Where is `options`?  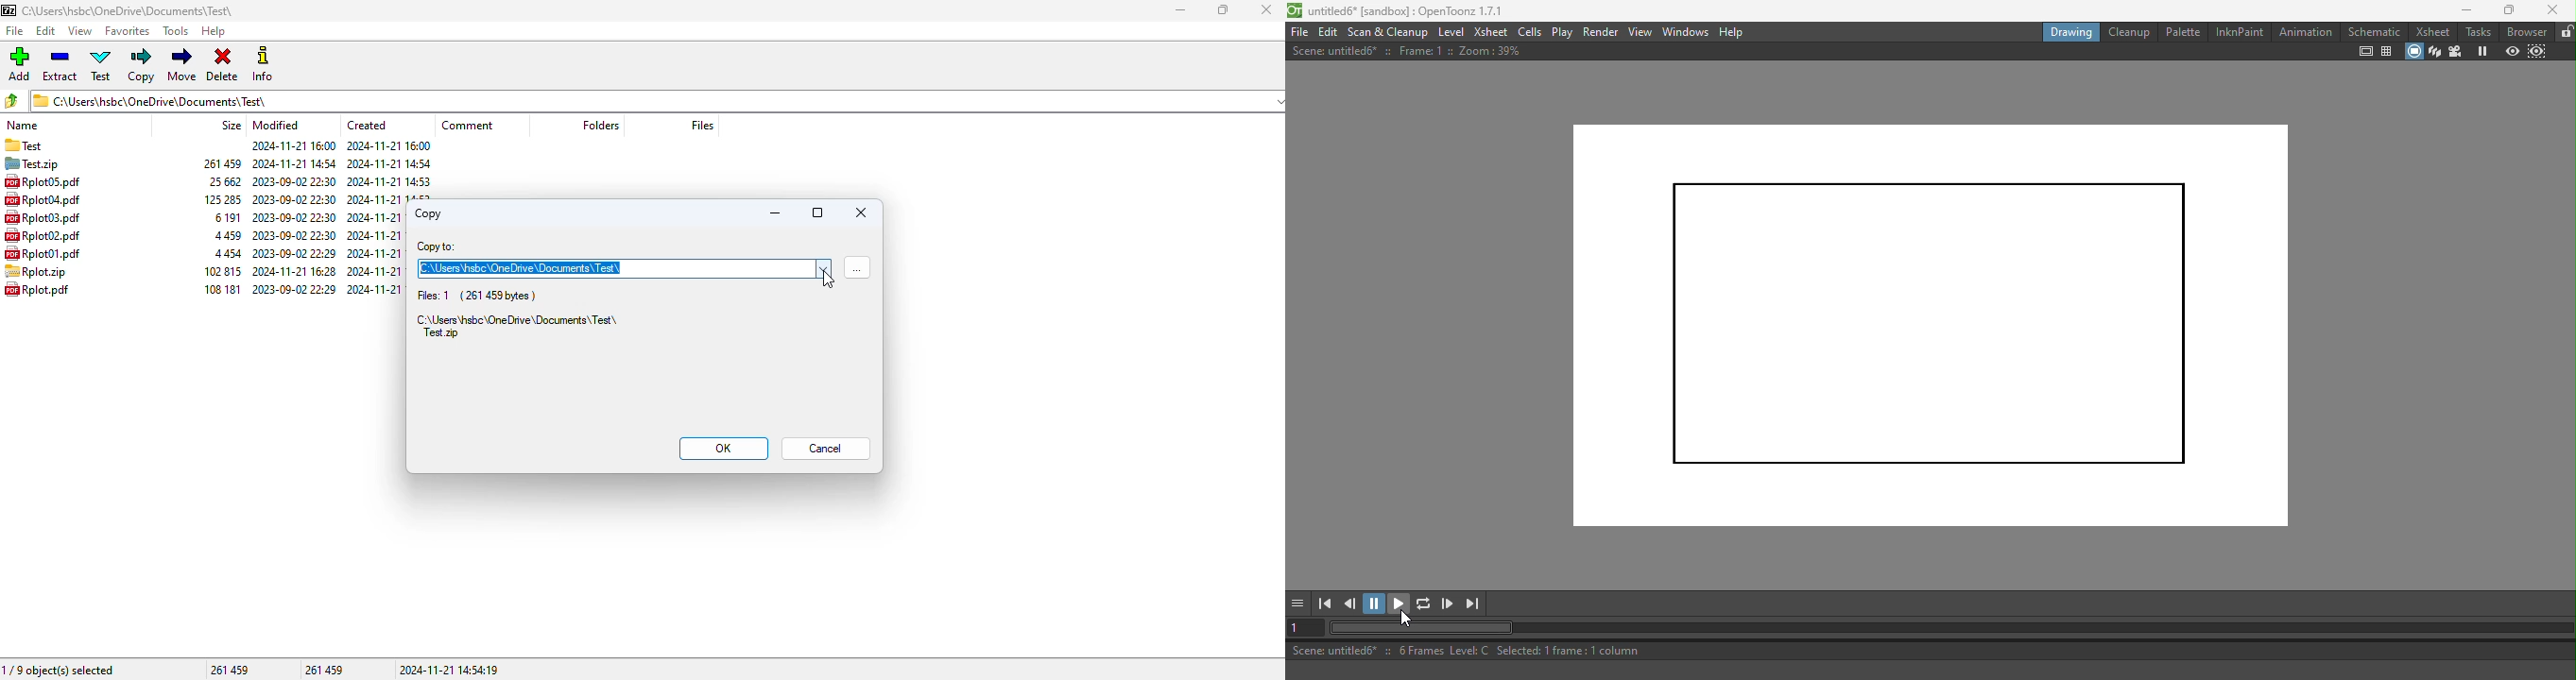
options is located at coordinates (822, 268).